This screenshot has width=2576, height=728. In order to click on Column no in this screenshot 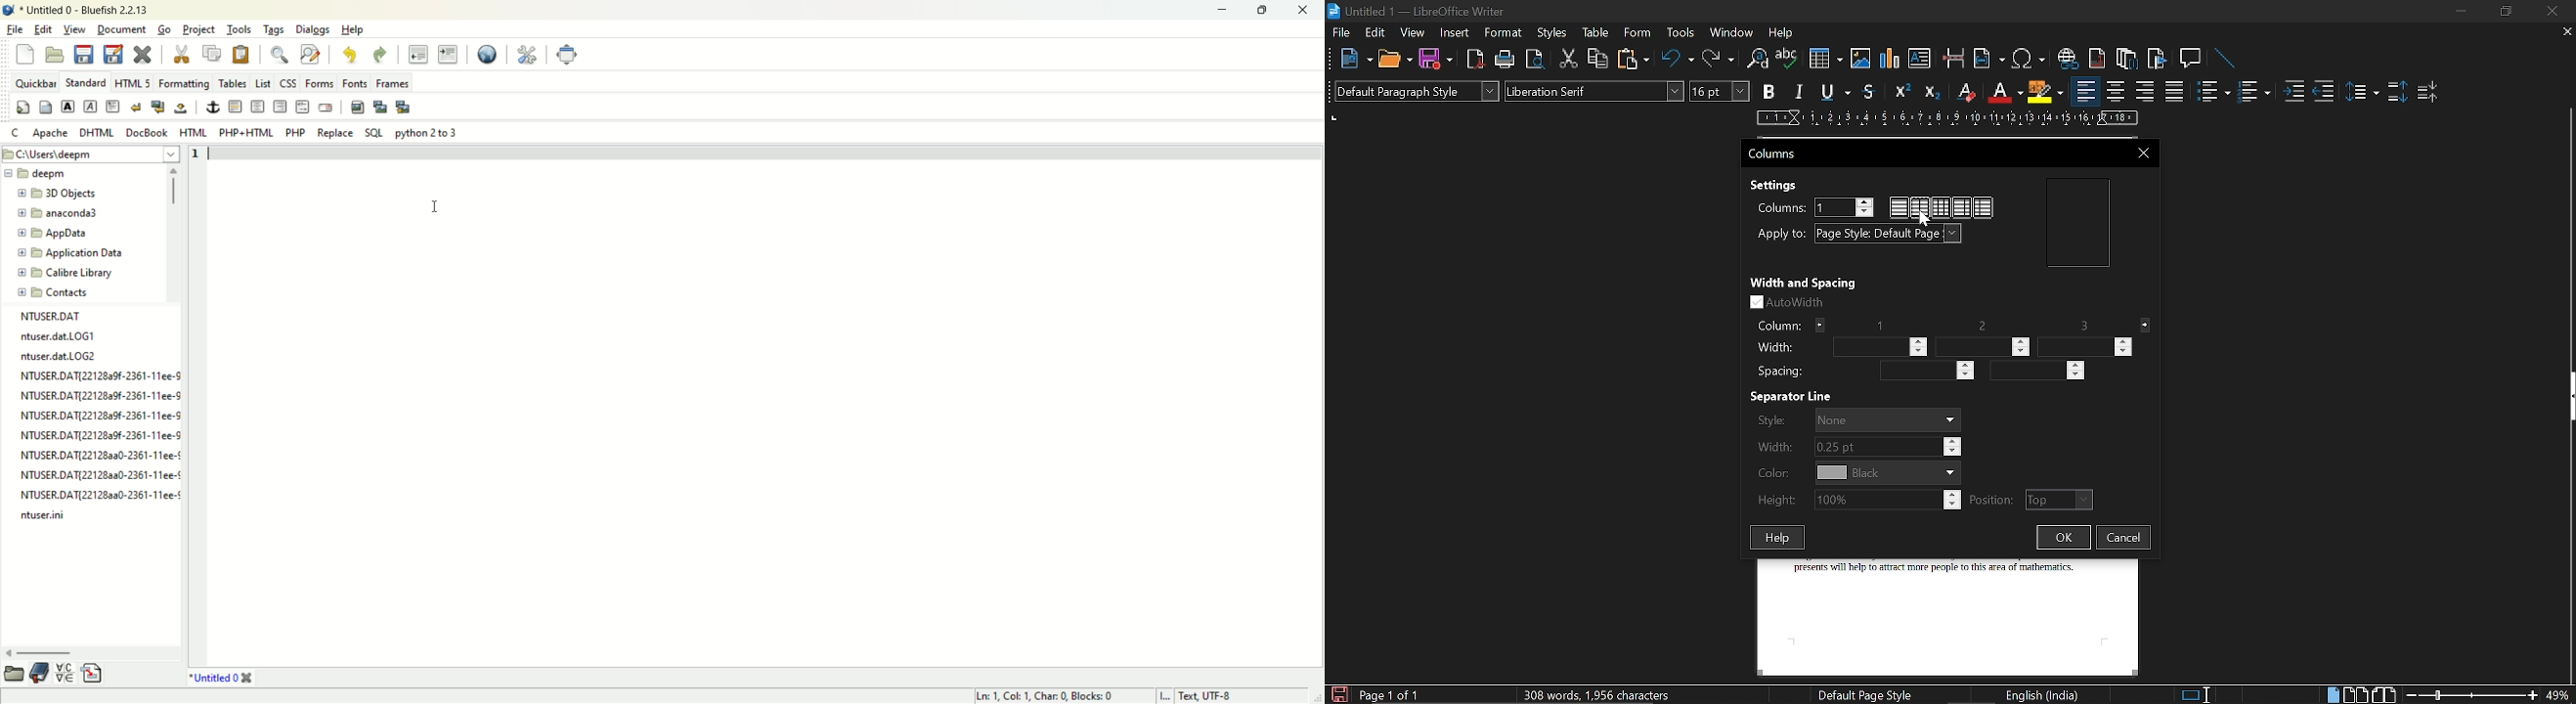, I will do `click(1950, 325)`.